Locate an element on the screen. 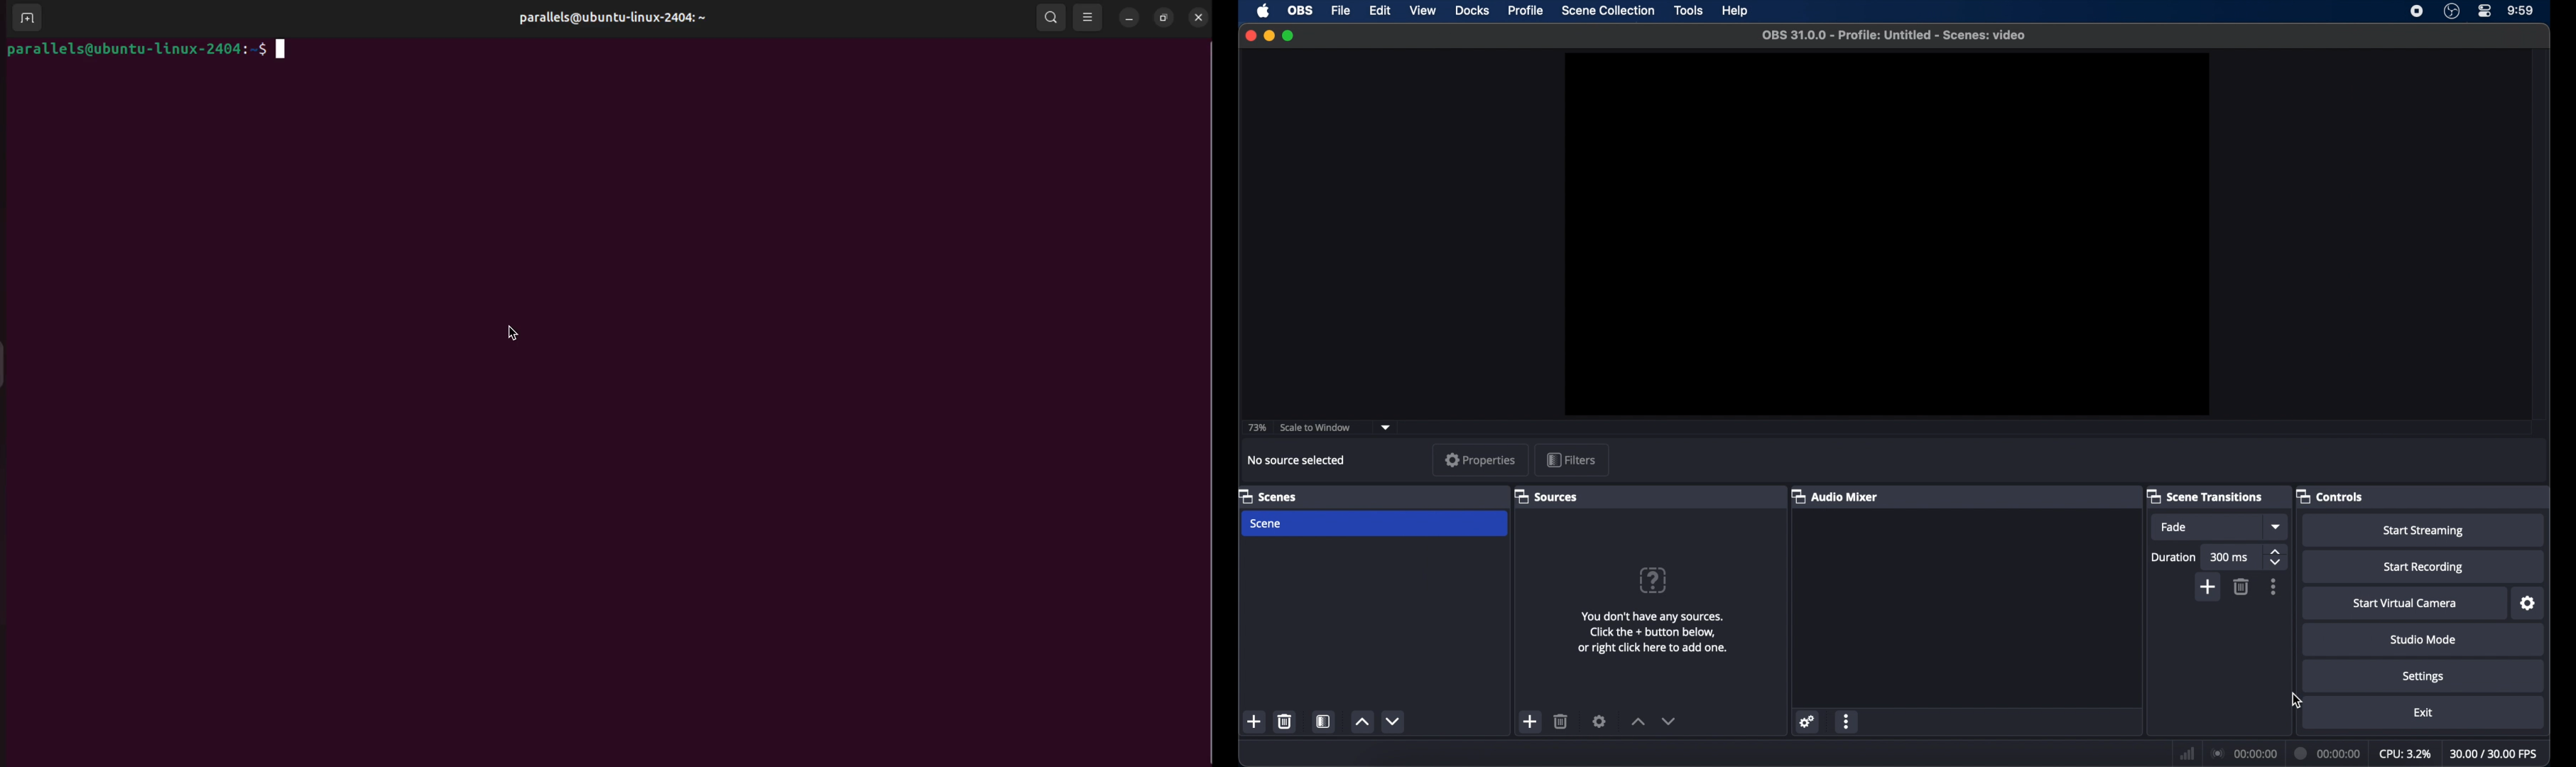 This screenshot has height=784, width=2576. resize is located at coordinates (1166, 19).